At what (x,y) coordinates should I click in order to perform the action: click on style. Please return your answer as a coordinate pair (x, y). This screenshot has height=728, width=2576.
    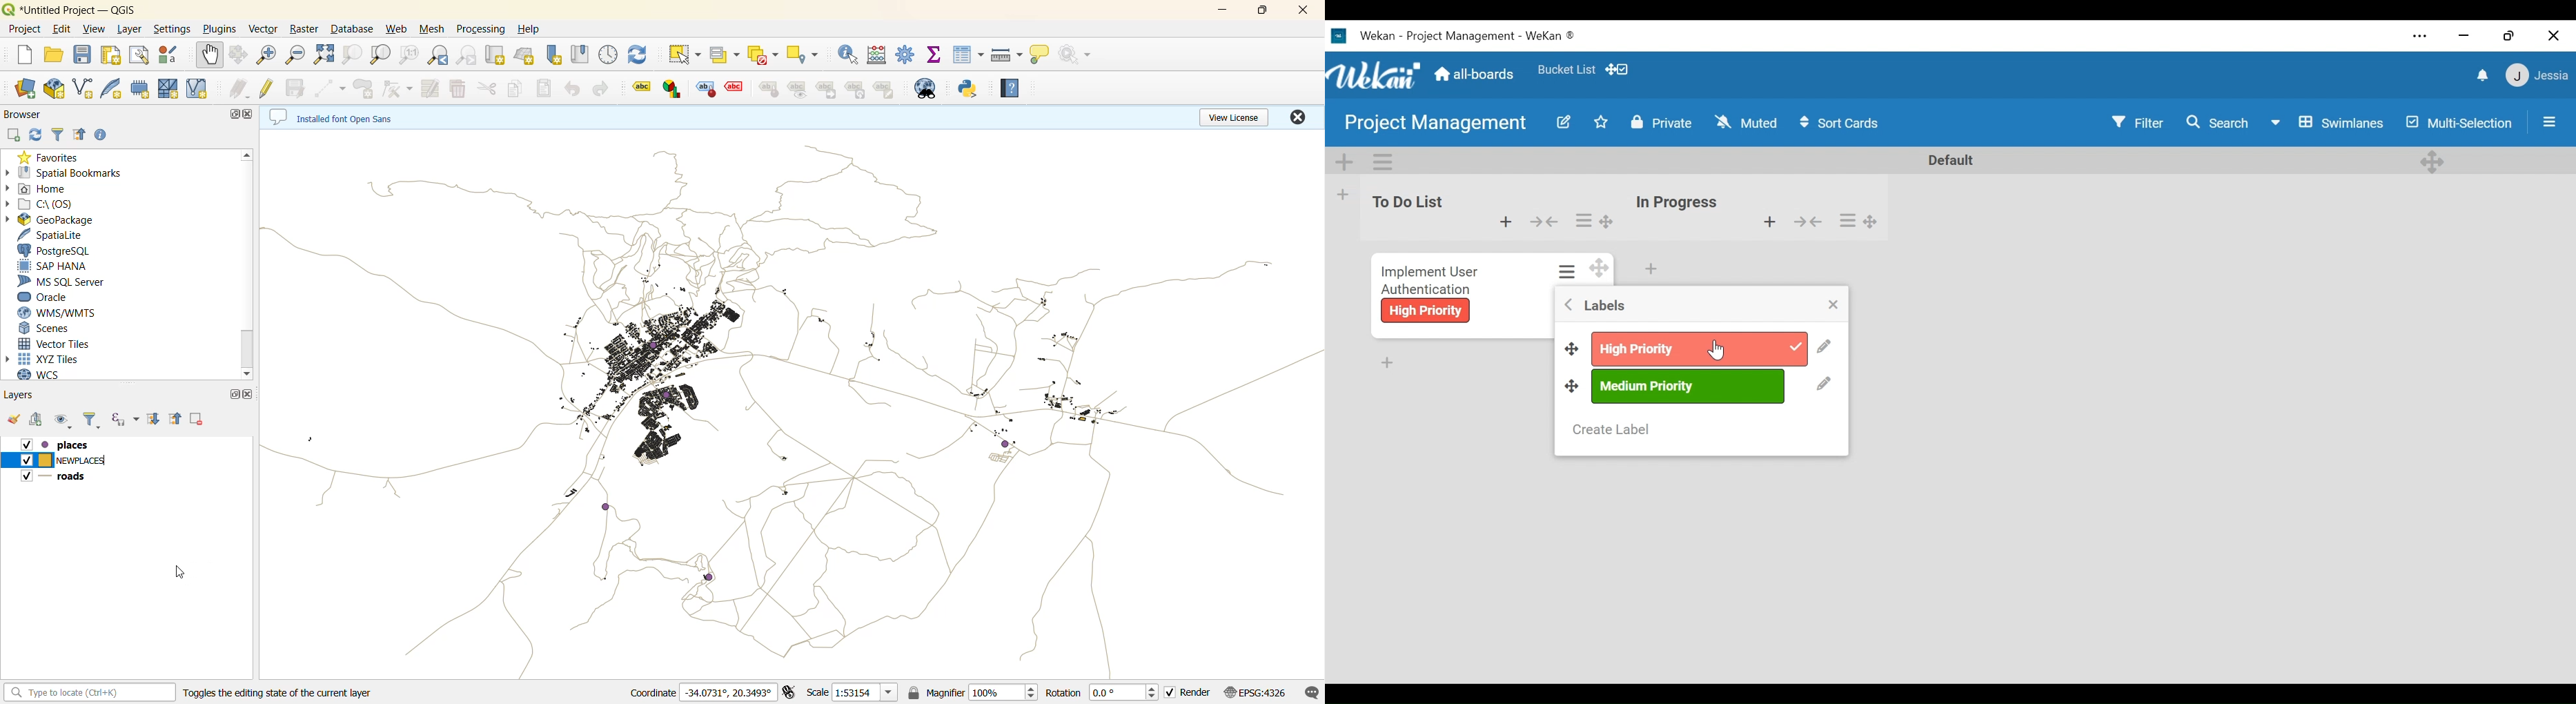
    Looking at the image, I should click on (707, 89).